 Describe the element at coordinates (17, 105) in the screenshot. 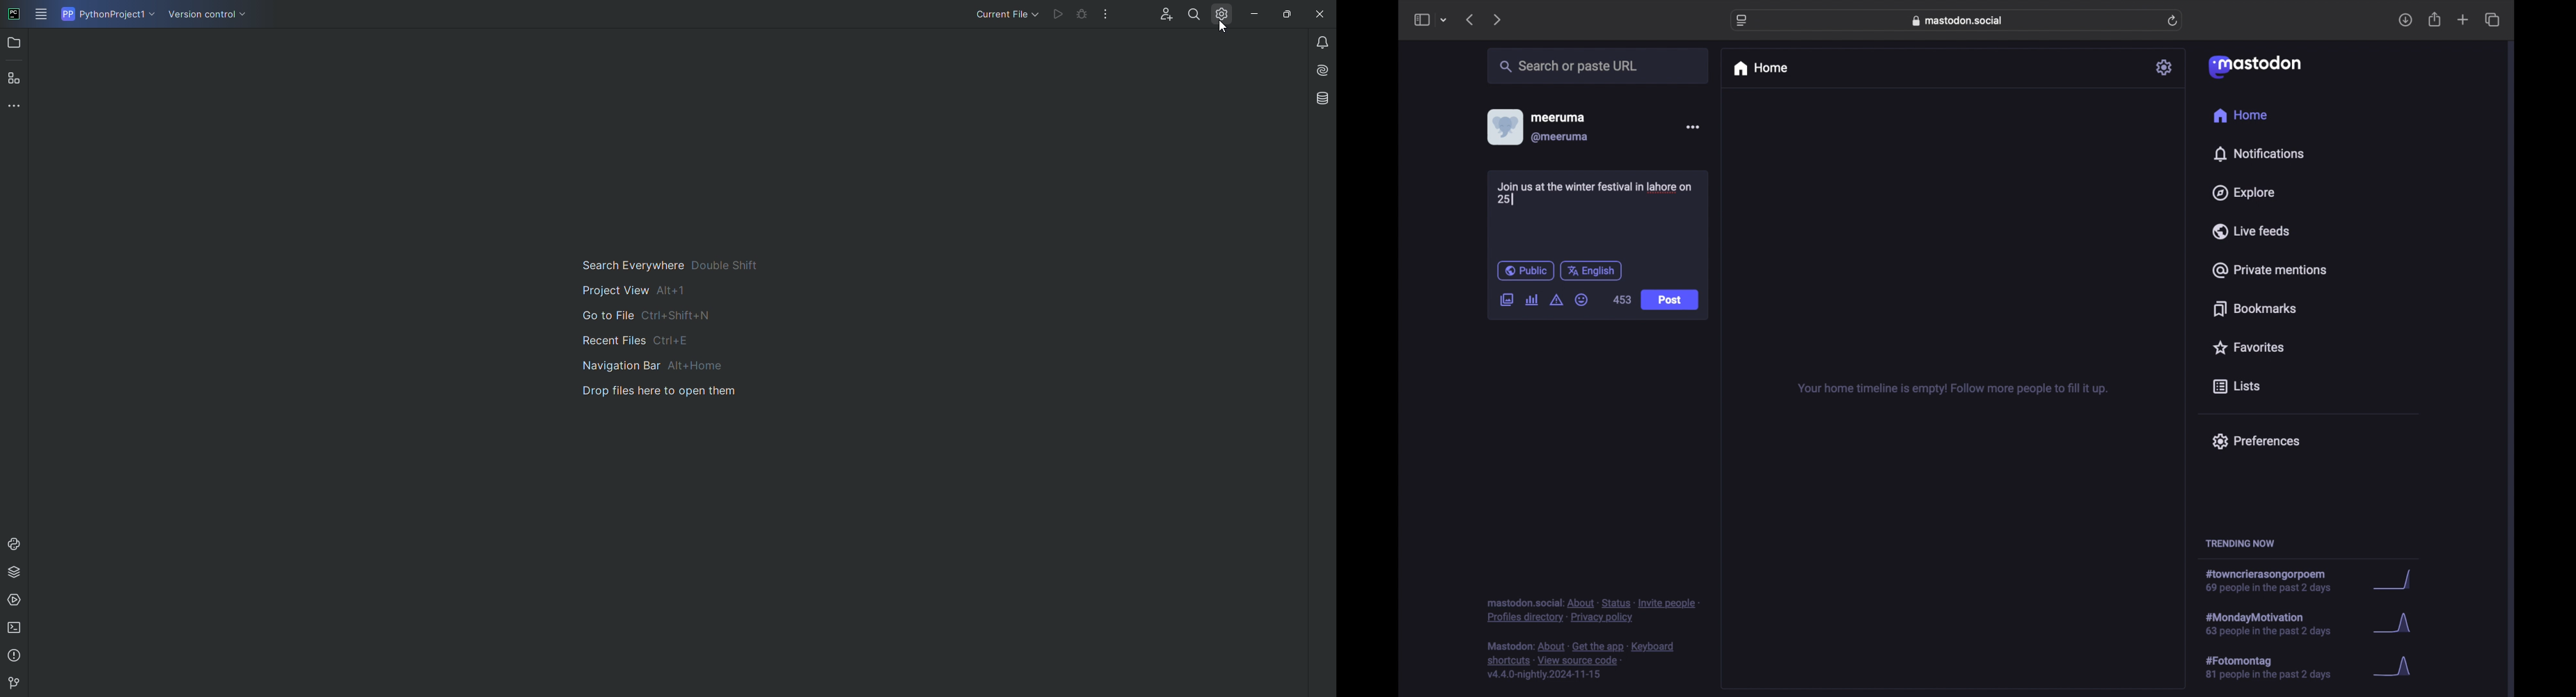

I see `More Tools` at that location.